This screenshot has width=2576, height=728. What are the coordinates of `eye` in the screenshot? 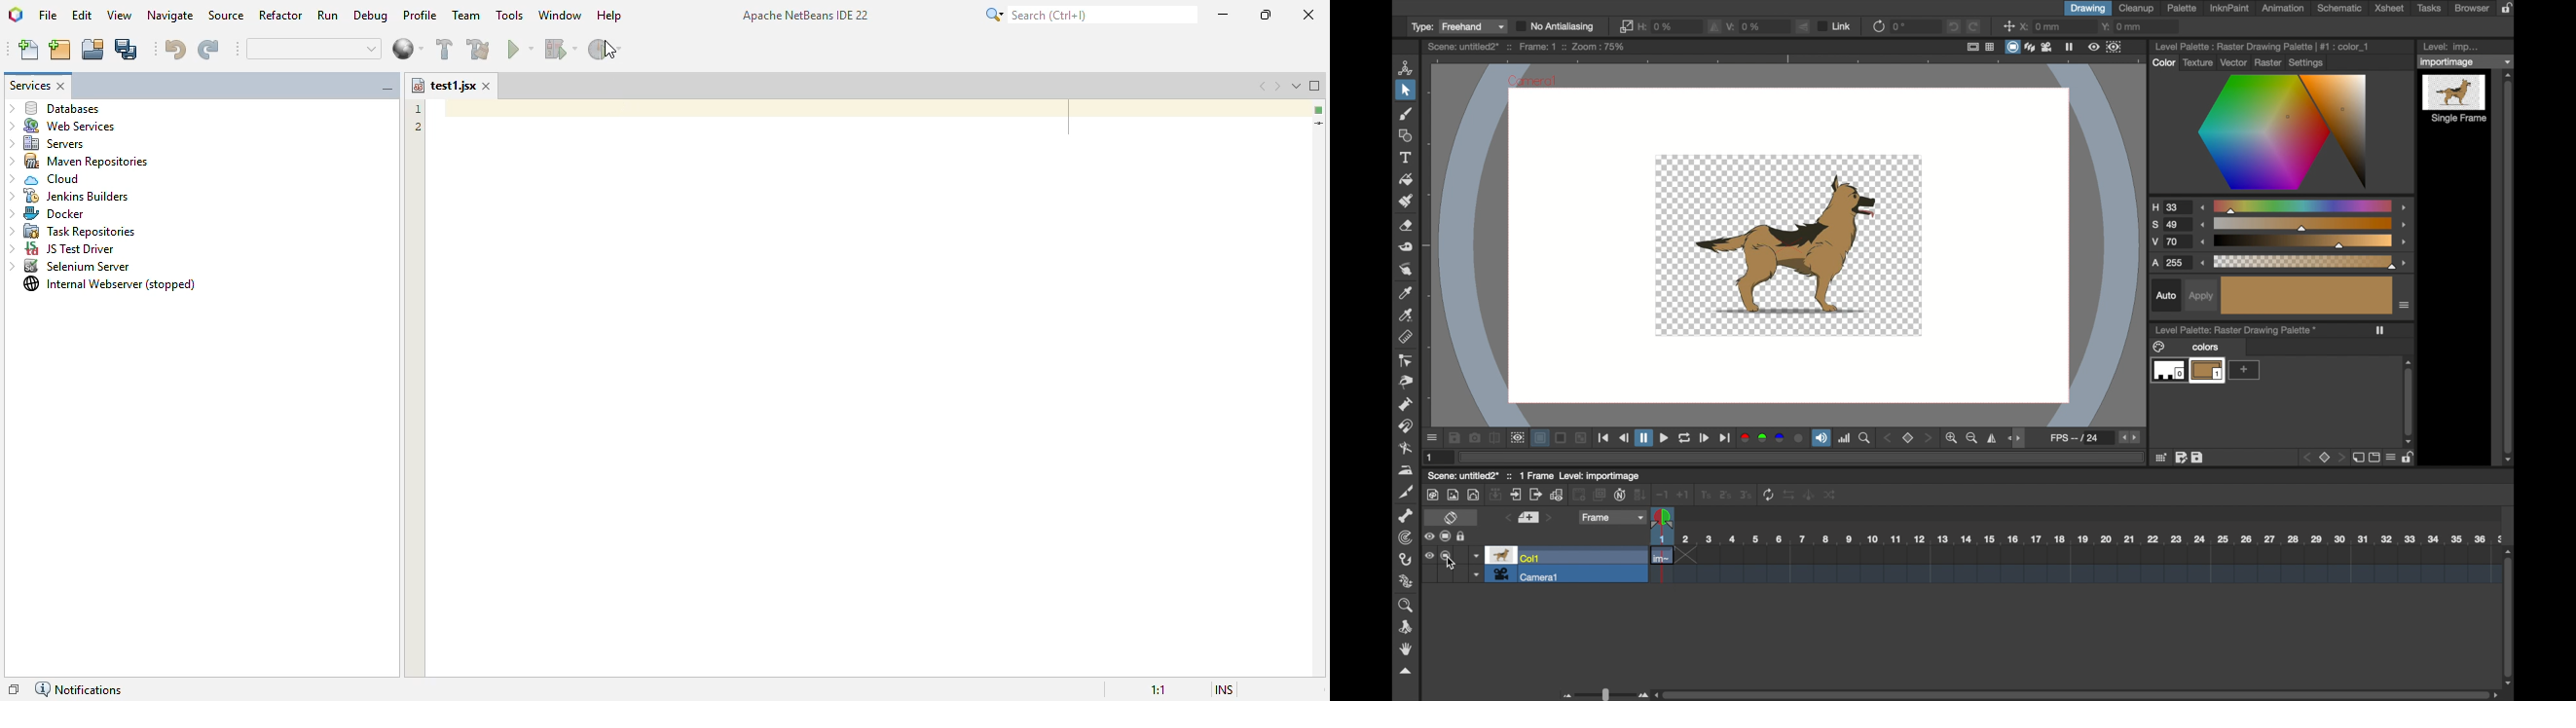 It's located at (1429, 537).